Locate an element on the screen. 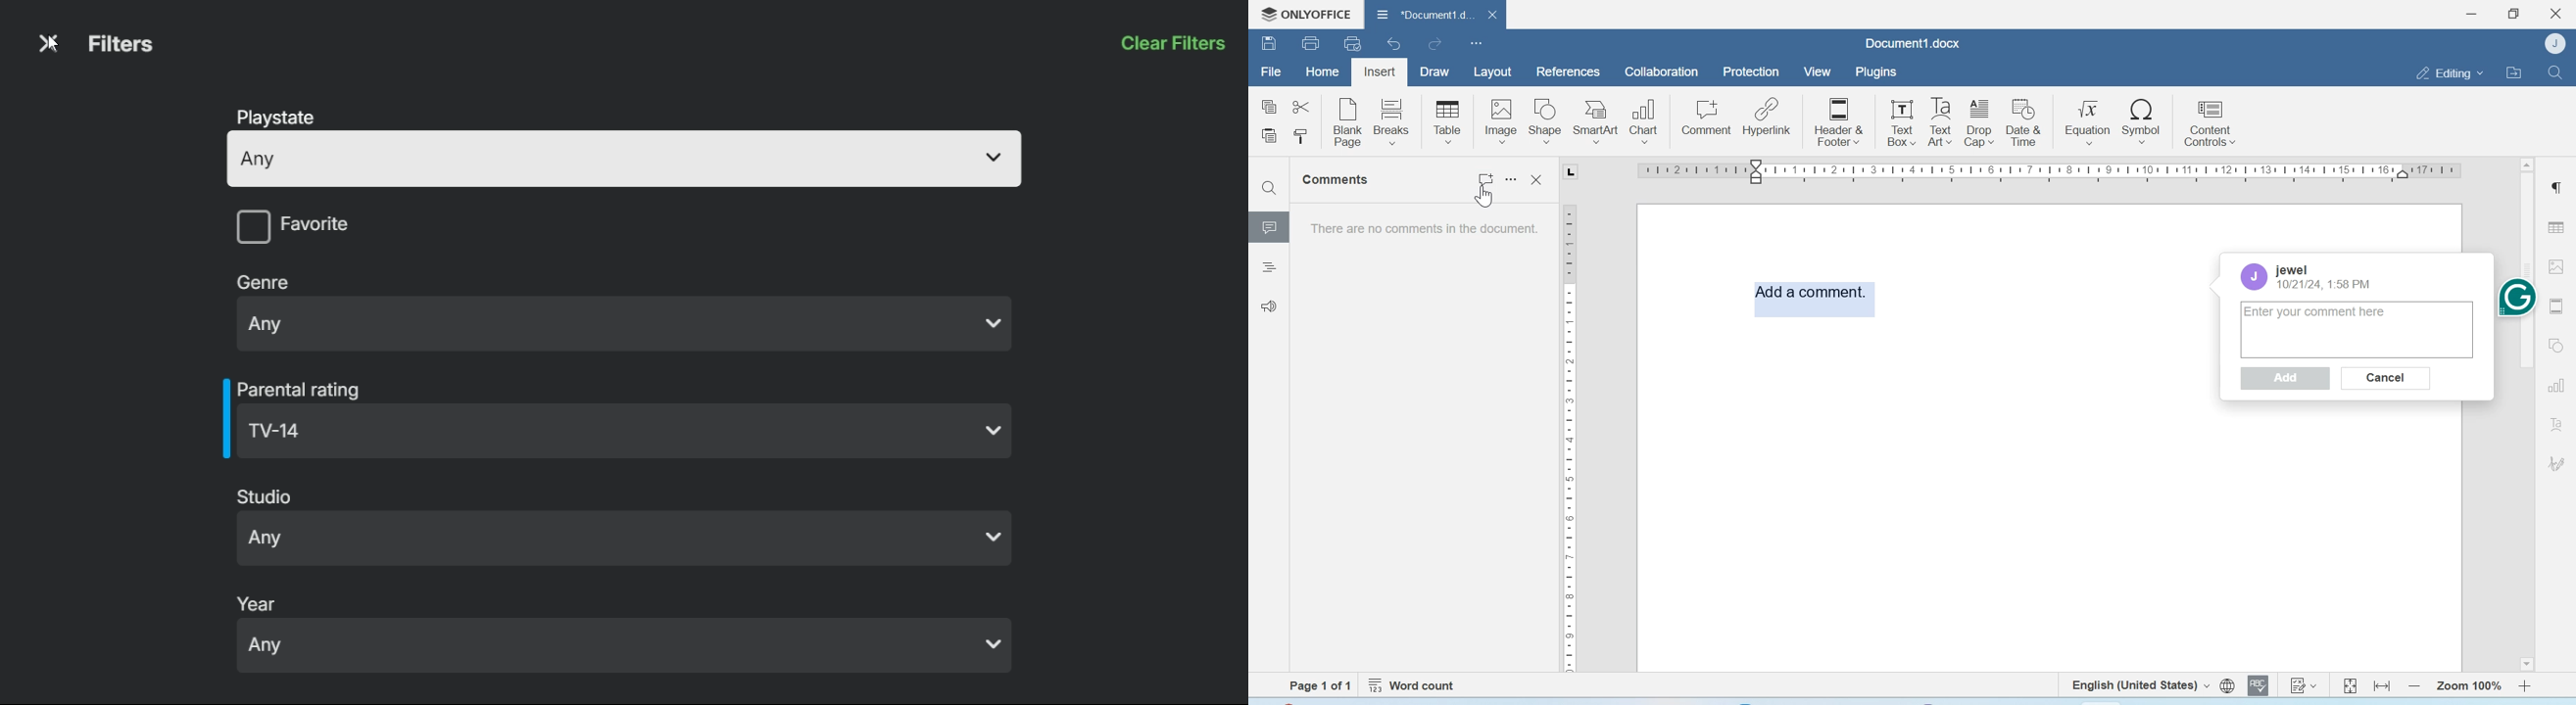 The image size is (2576, 728). Collaboration is located at coordinates (1662, 72).